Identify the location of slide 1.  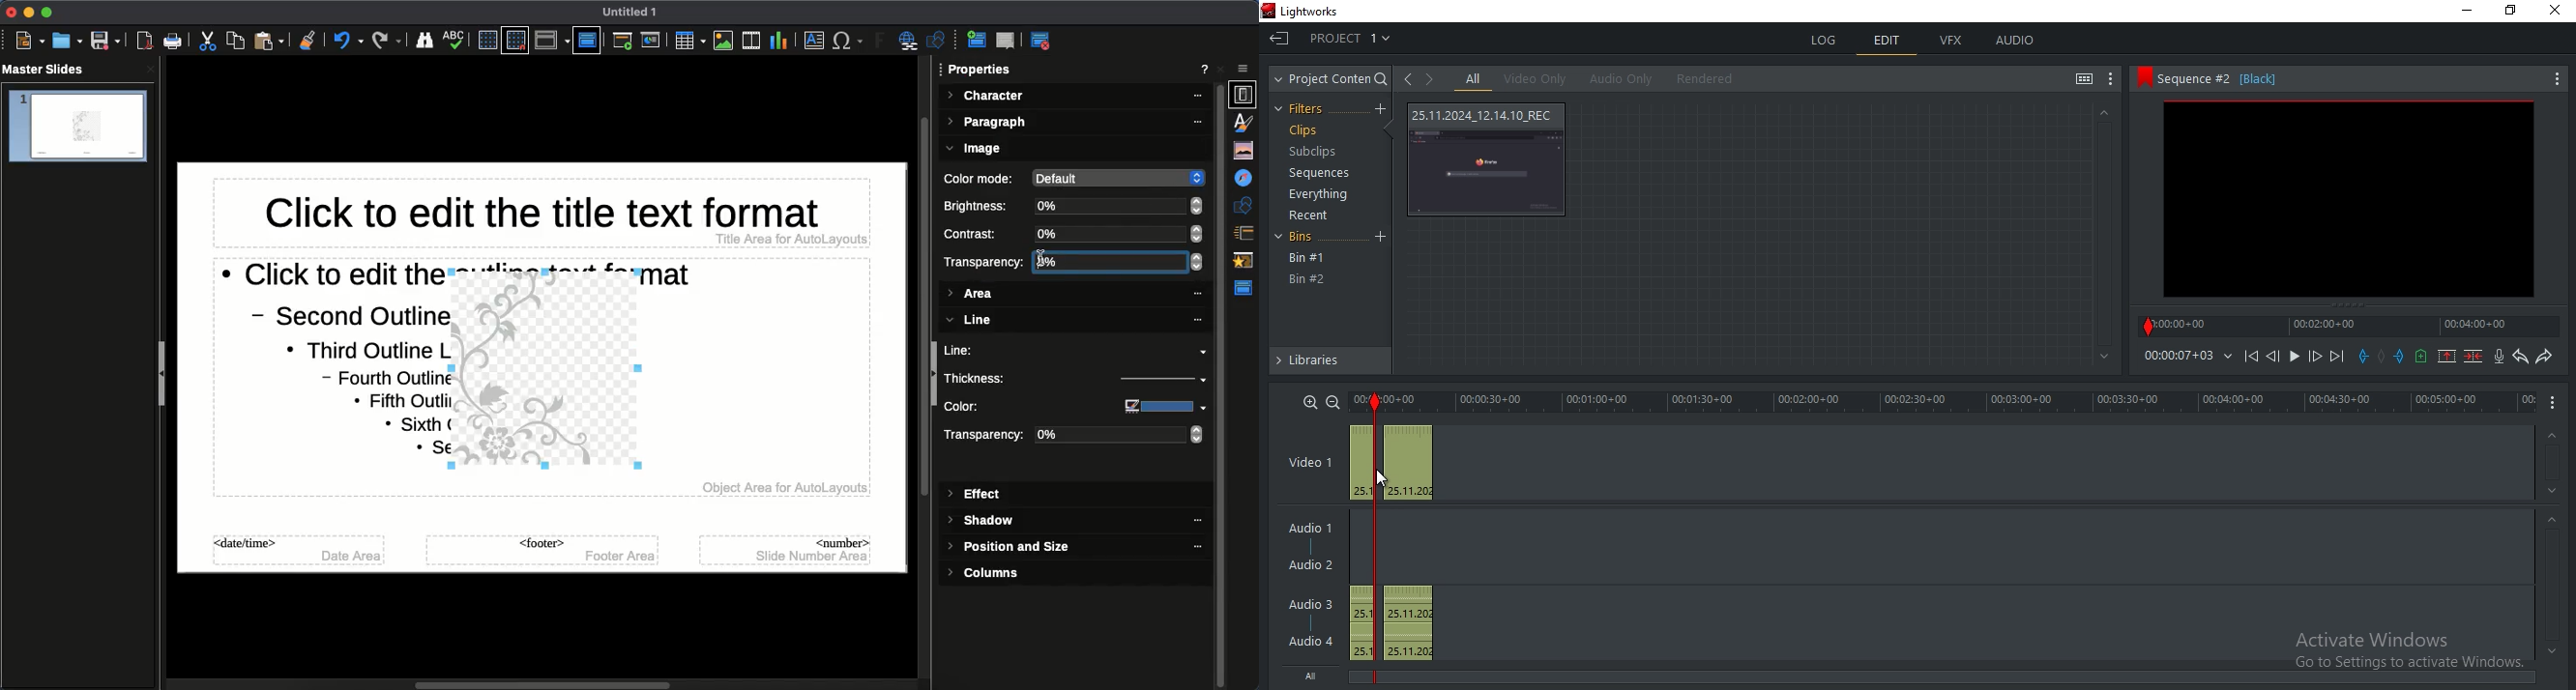
(77, 127).